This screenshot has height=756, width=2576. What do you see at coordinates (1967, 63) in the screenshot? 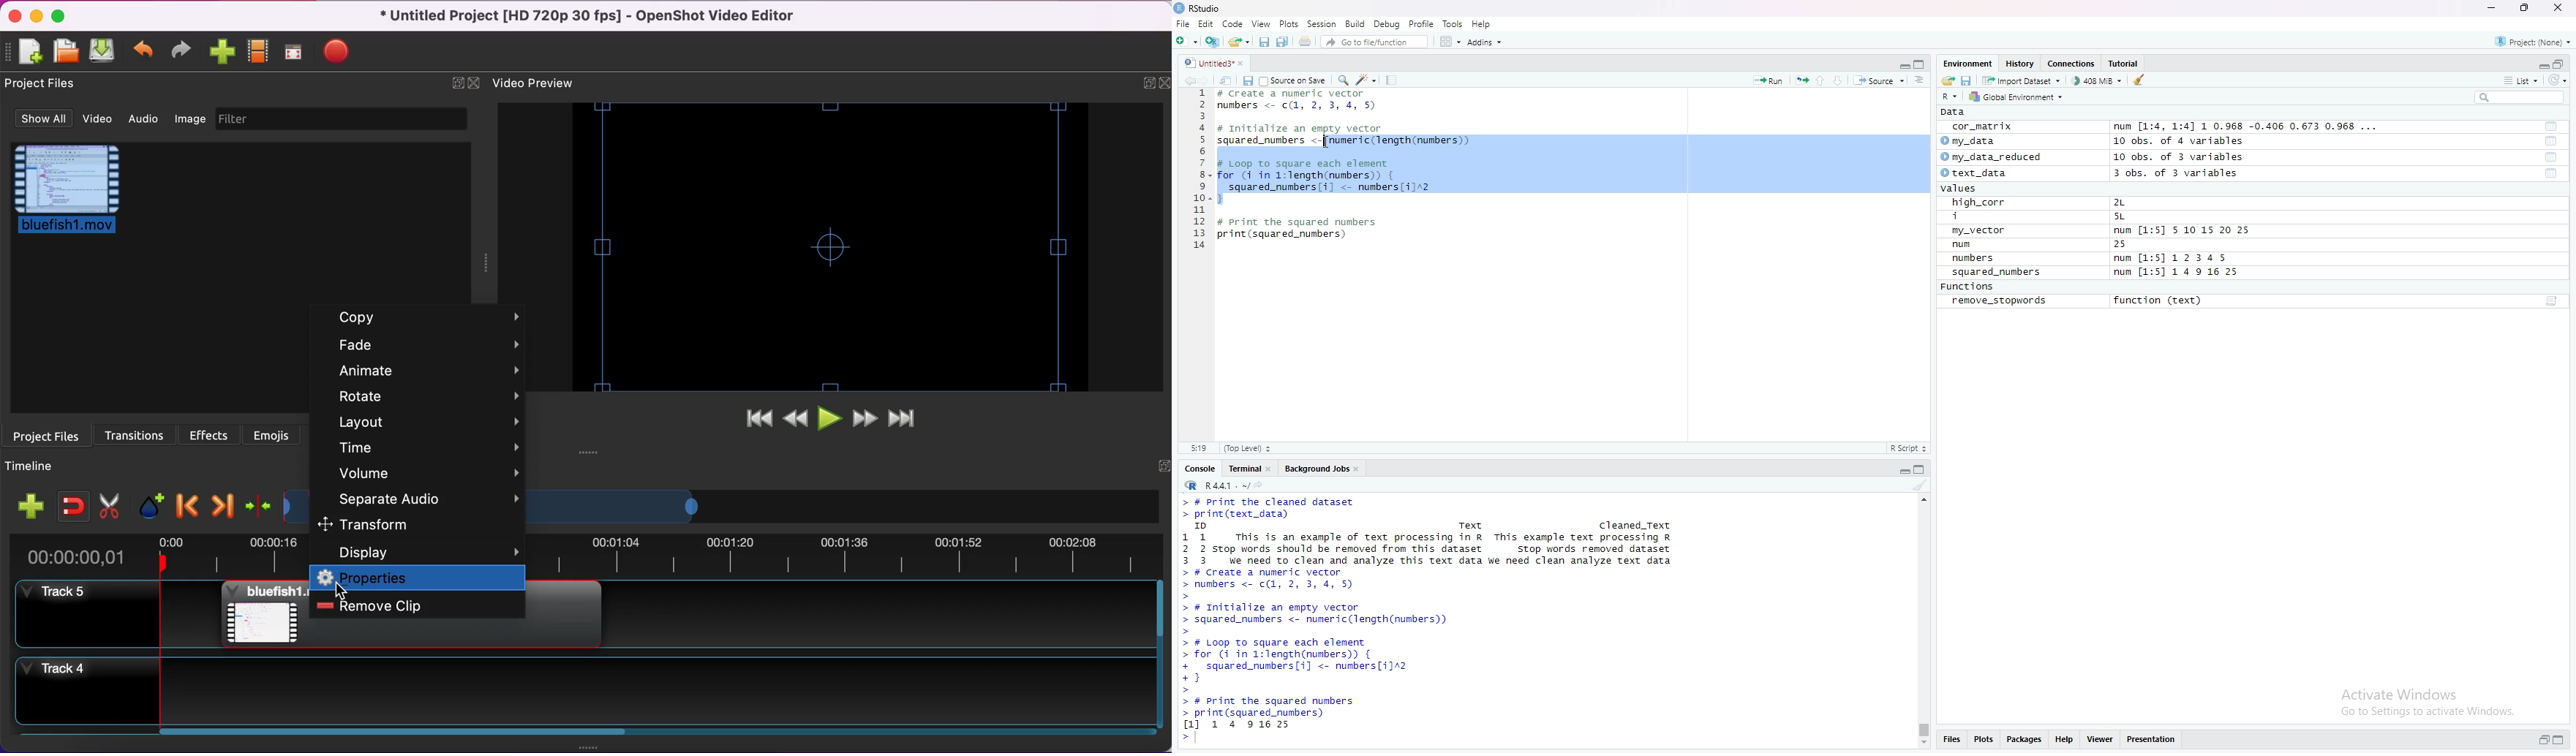
I see `Environment` at bounding box center [1967, 63].